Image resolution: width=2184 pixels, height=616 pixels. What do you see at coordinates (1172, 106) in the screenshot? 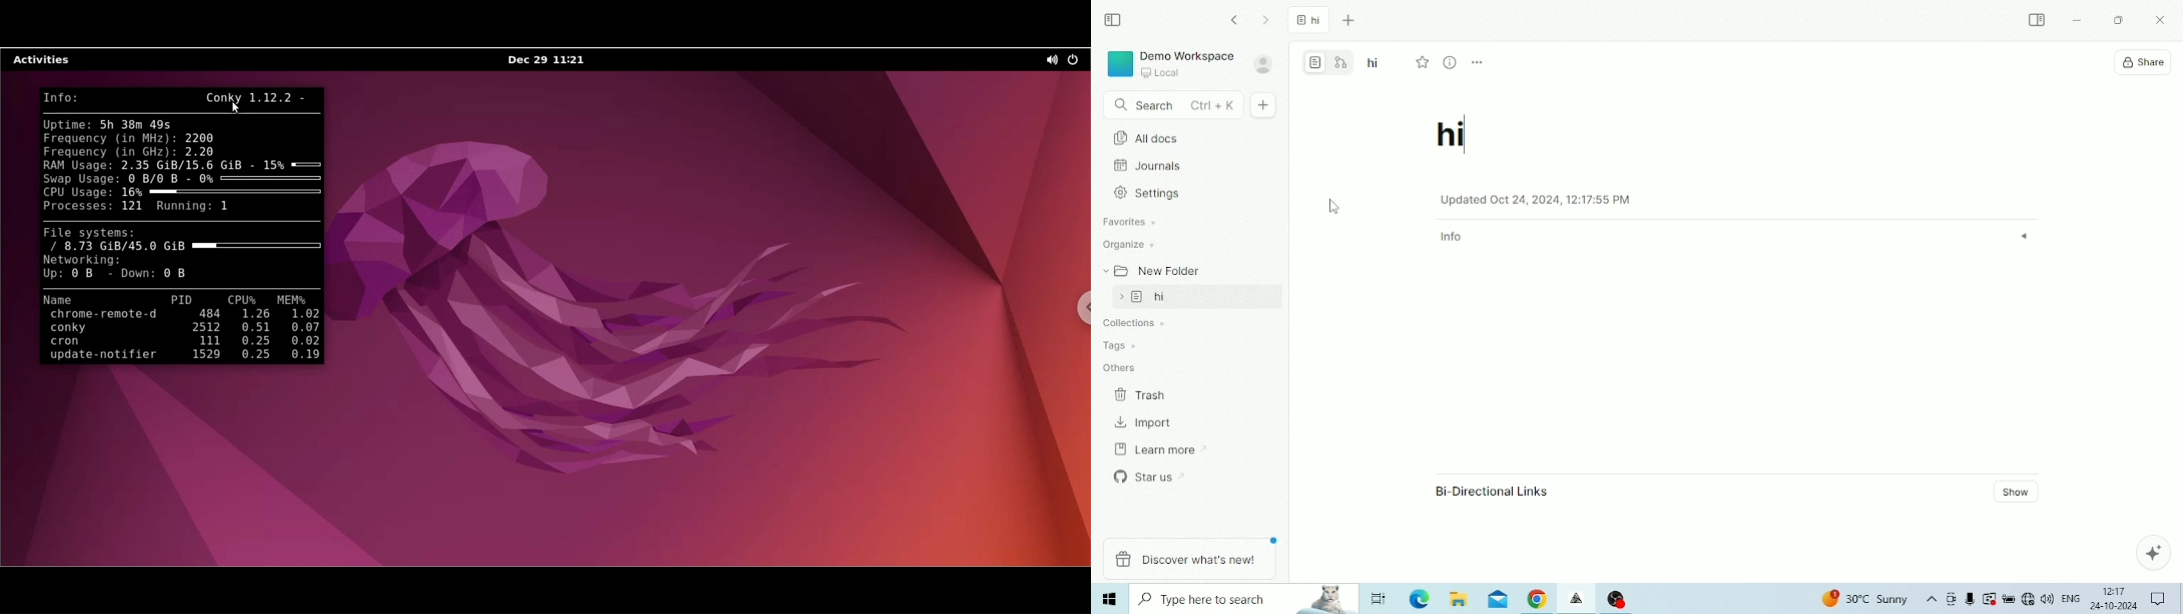
I see `Search` at bounding box center [1172, 106].